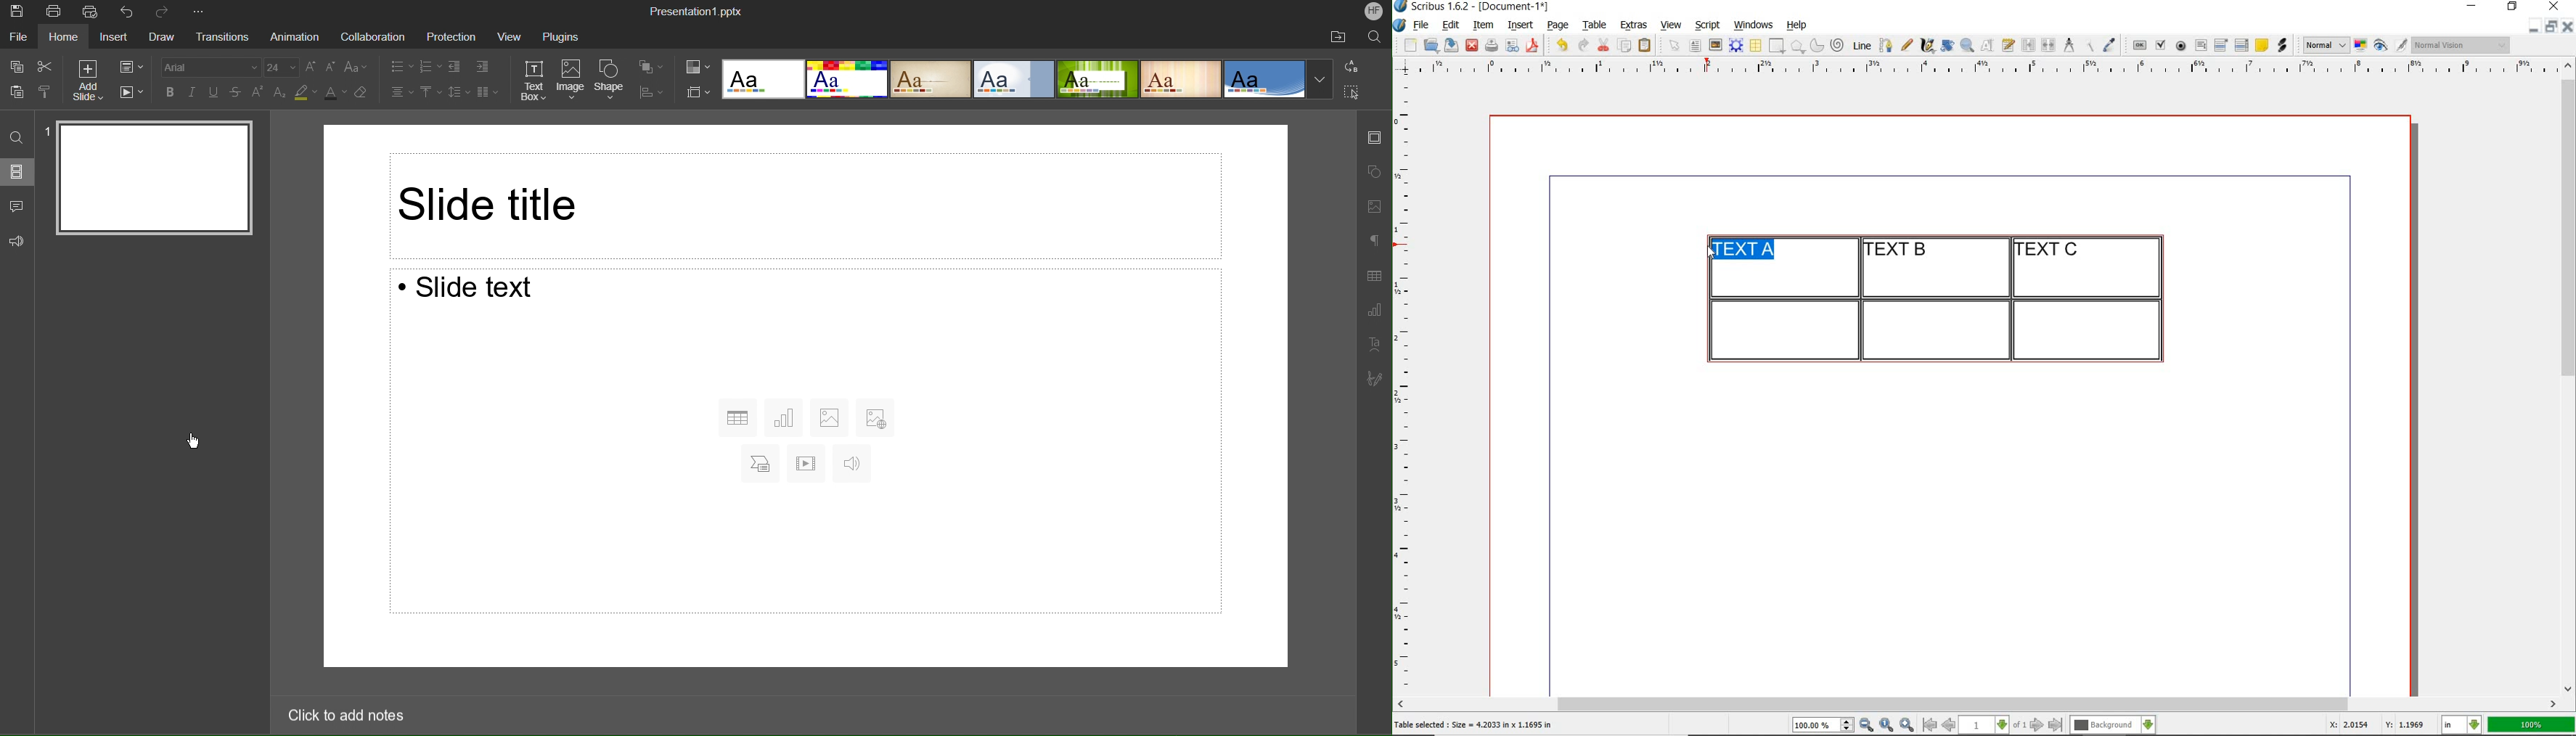 The height and width of the screenshot is (756, 2576). Describe the element at coordinates (2008, 44) in the screenshot. I see `edit text with story editor` at that location.